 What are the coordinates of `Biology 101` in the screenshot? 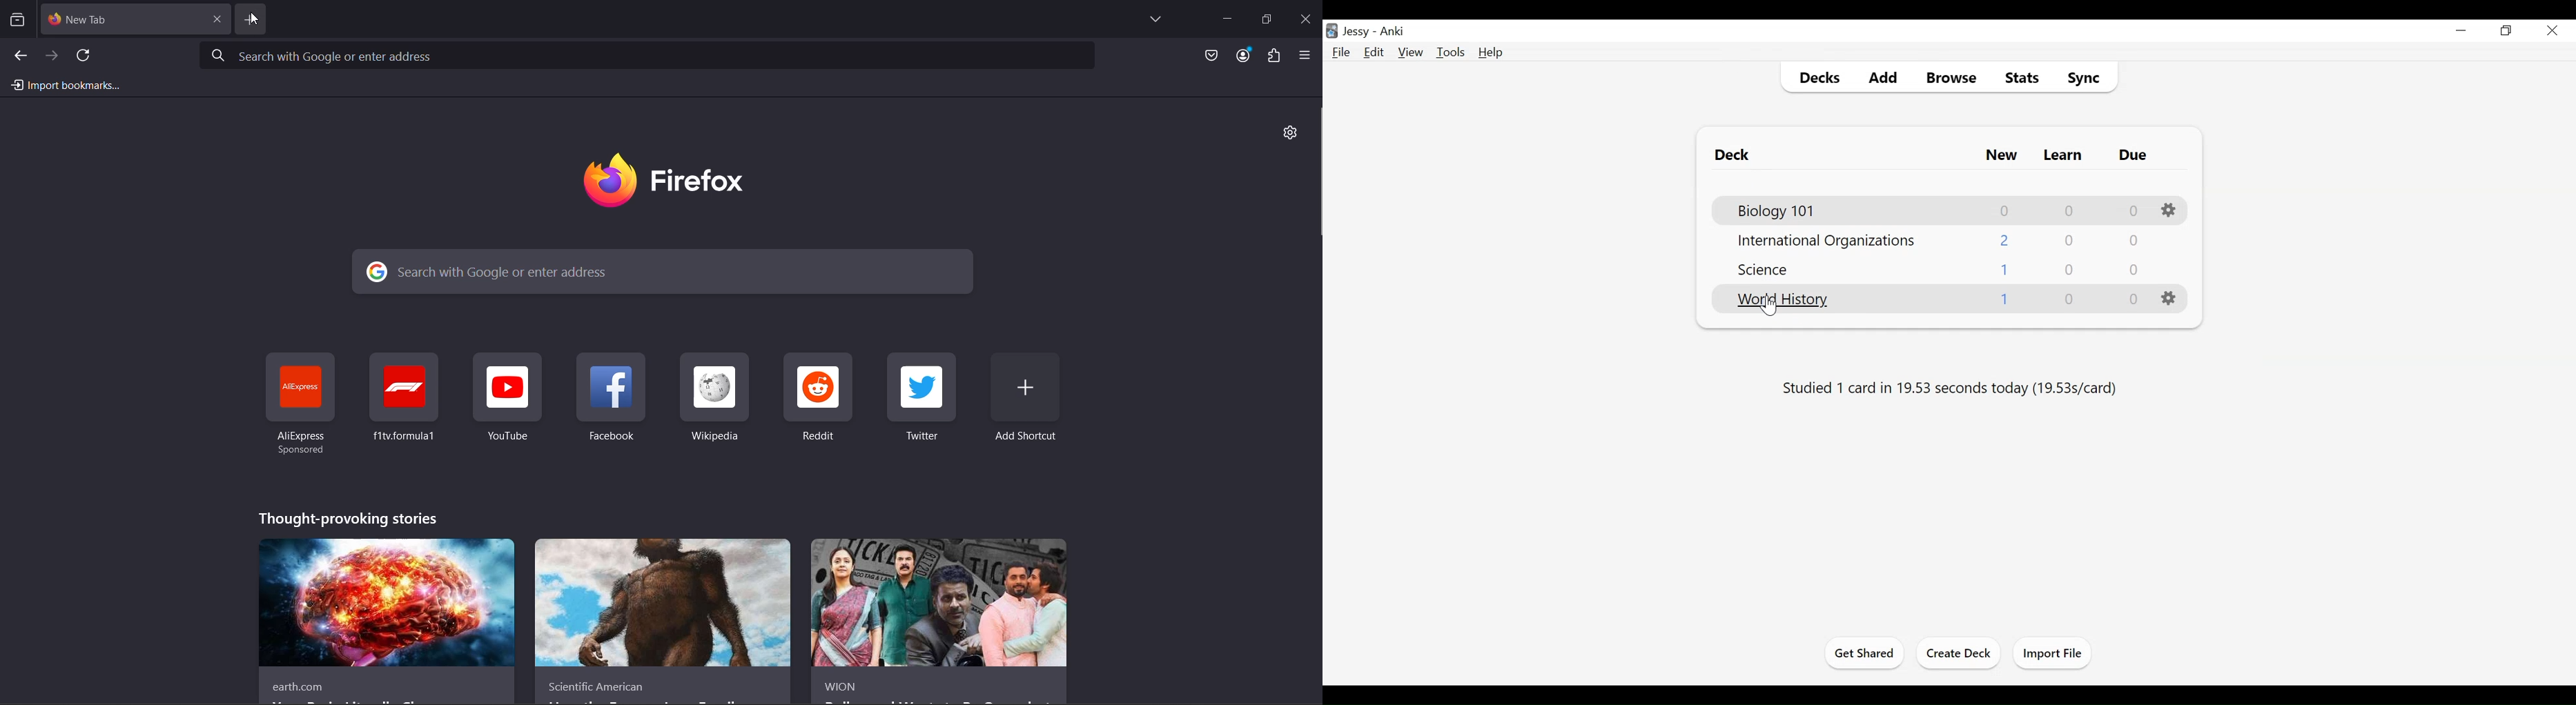 It's located at (1774, 209).